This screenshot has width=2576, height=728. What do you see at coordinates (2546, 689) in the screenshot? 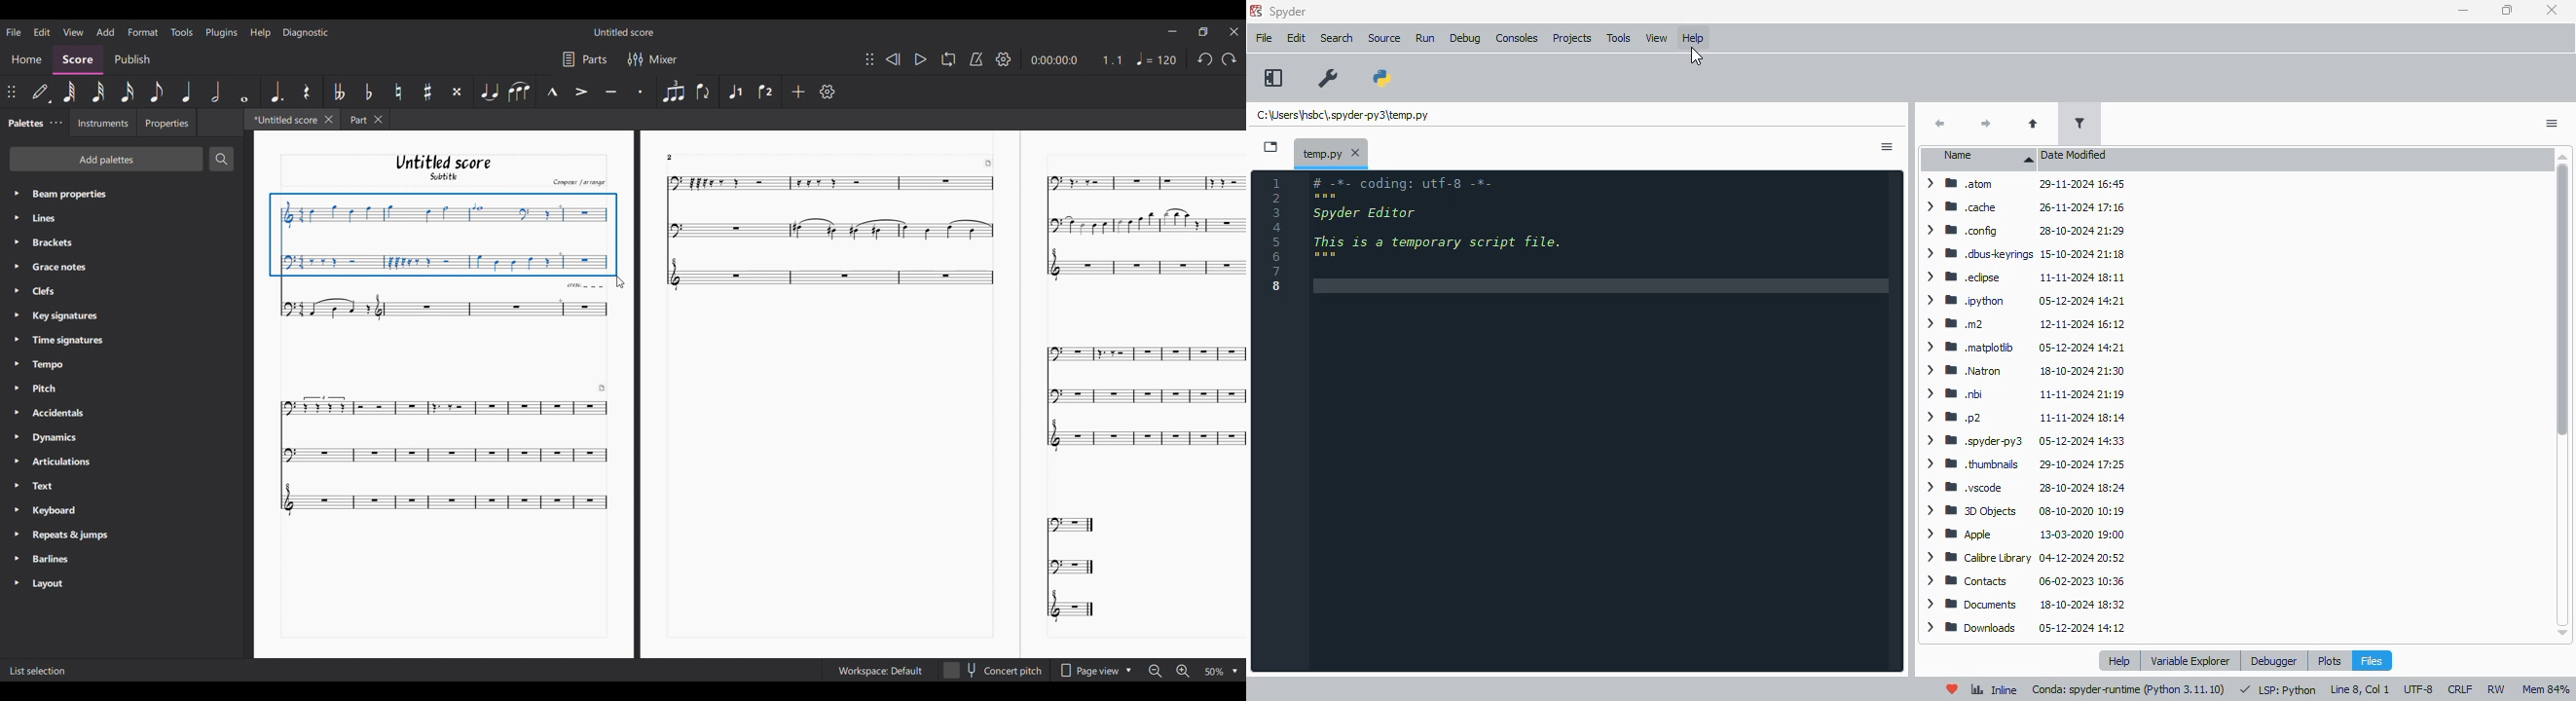
I see `mem 84%` at bounding box center [2546, 689].